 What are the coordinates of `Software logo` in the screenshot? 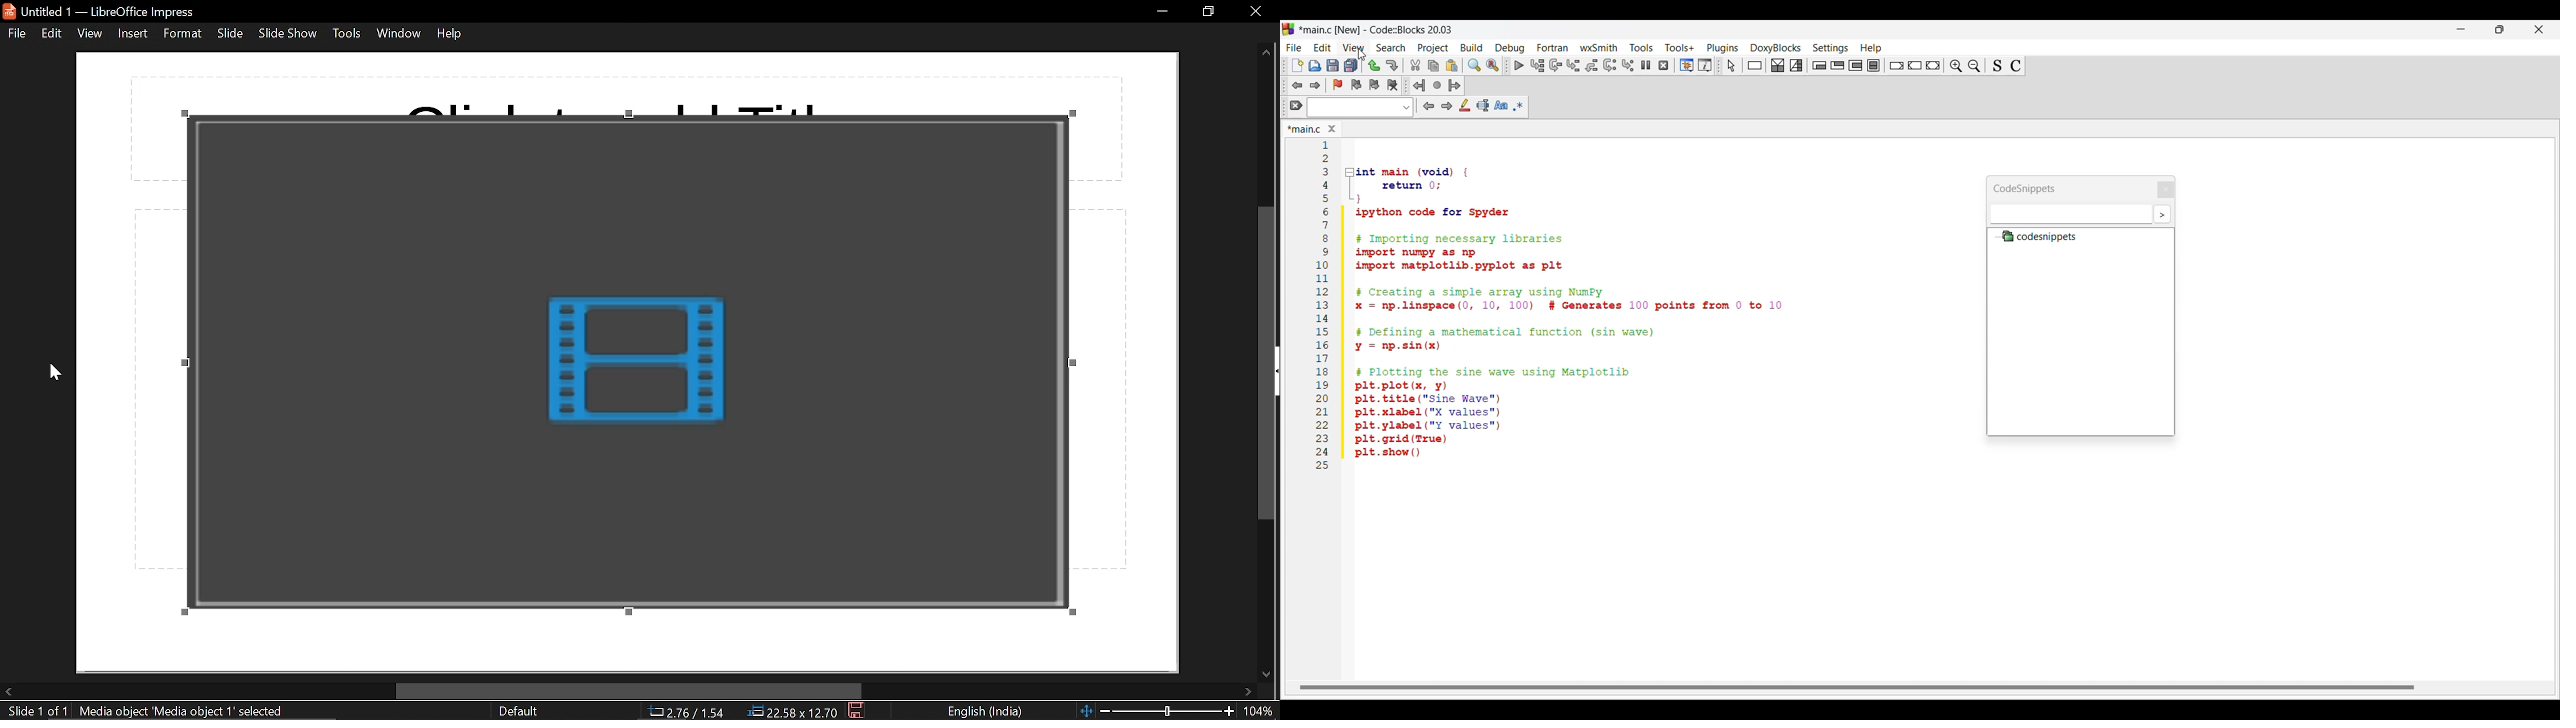 It's located at (1288, 29).